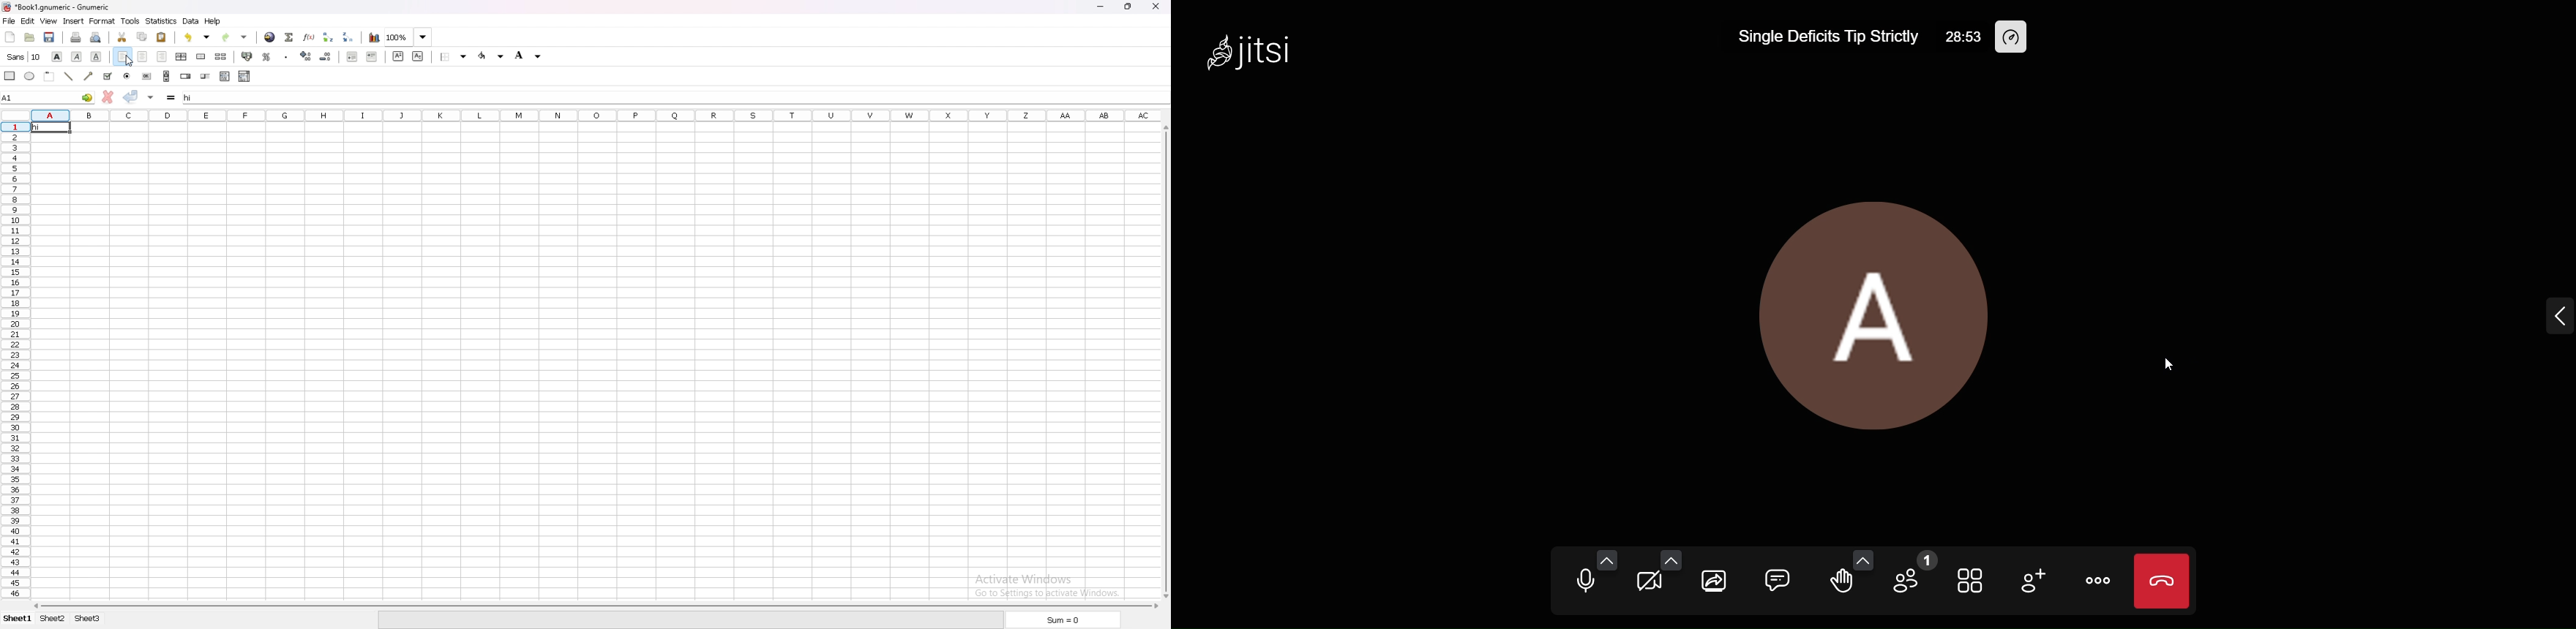 Image resolution: width=2576 pixels, height=644 pixels. What do you see at coordinates (1100, 7) in the screenshot?
I see `minimize` at bounding box center [1100, 7].